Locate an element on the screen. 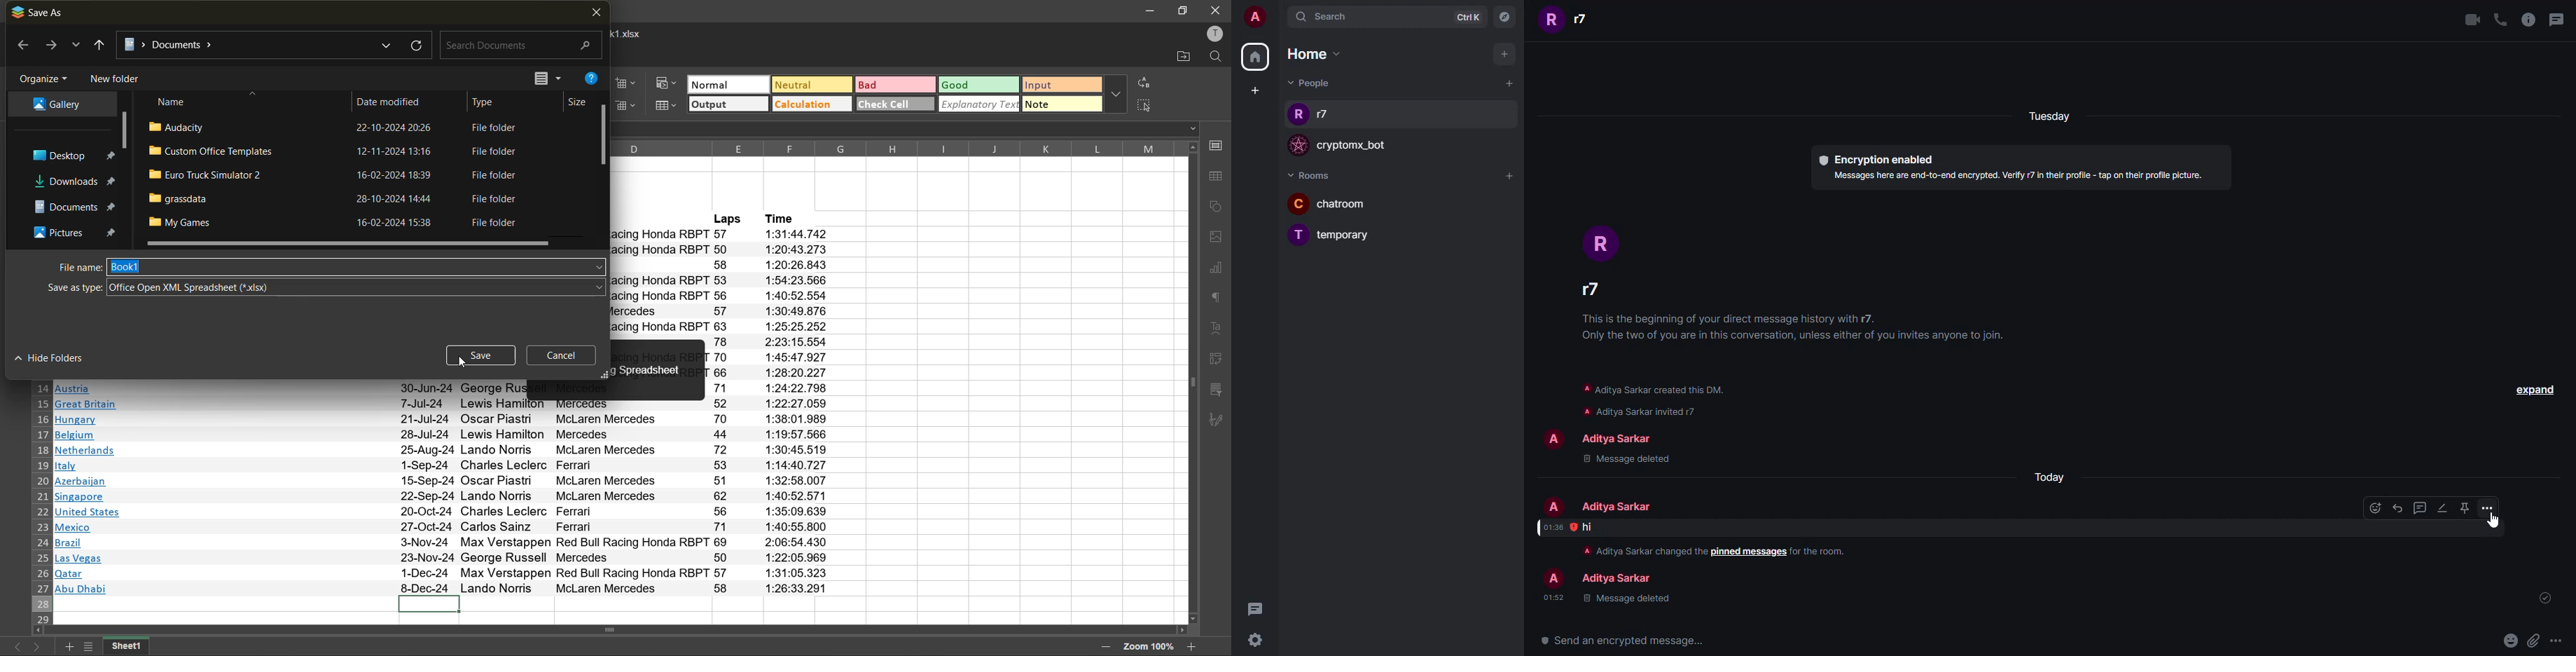  bot is located at coordinates (1355, 146).